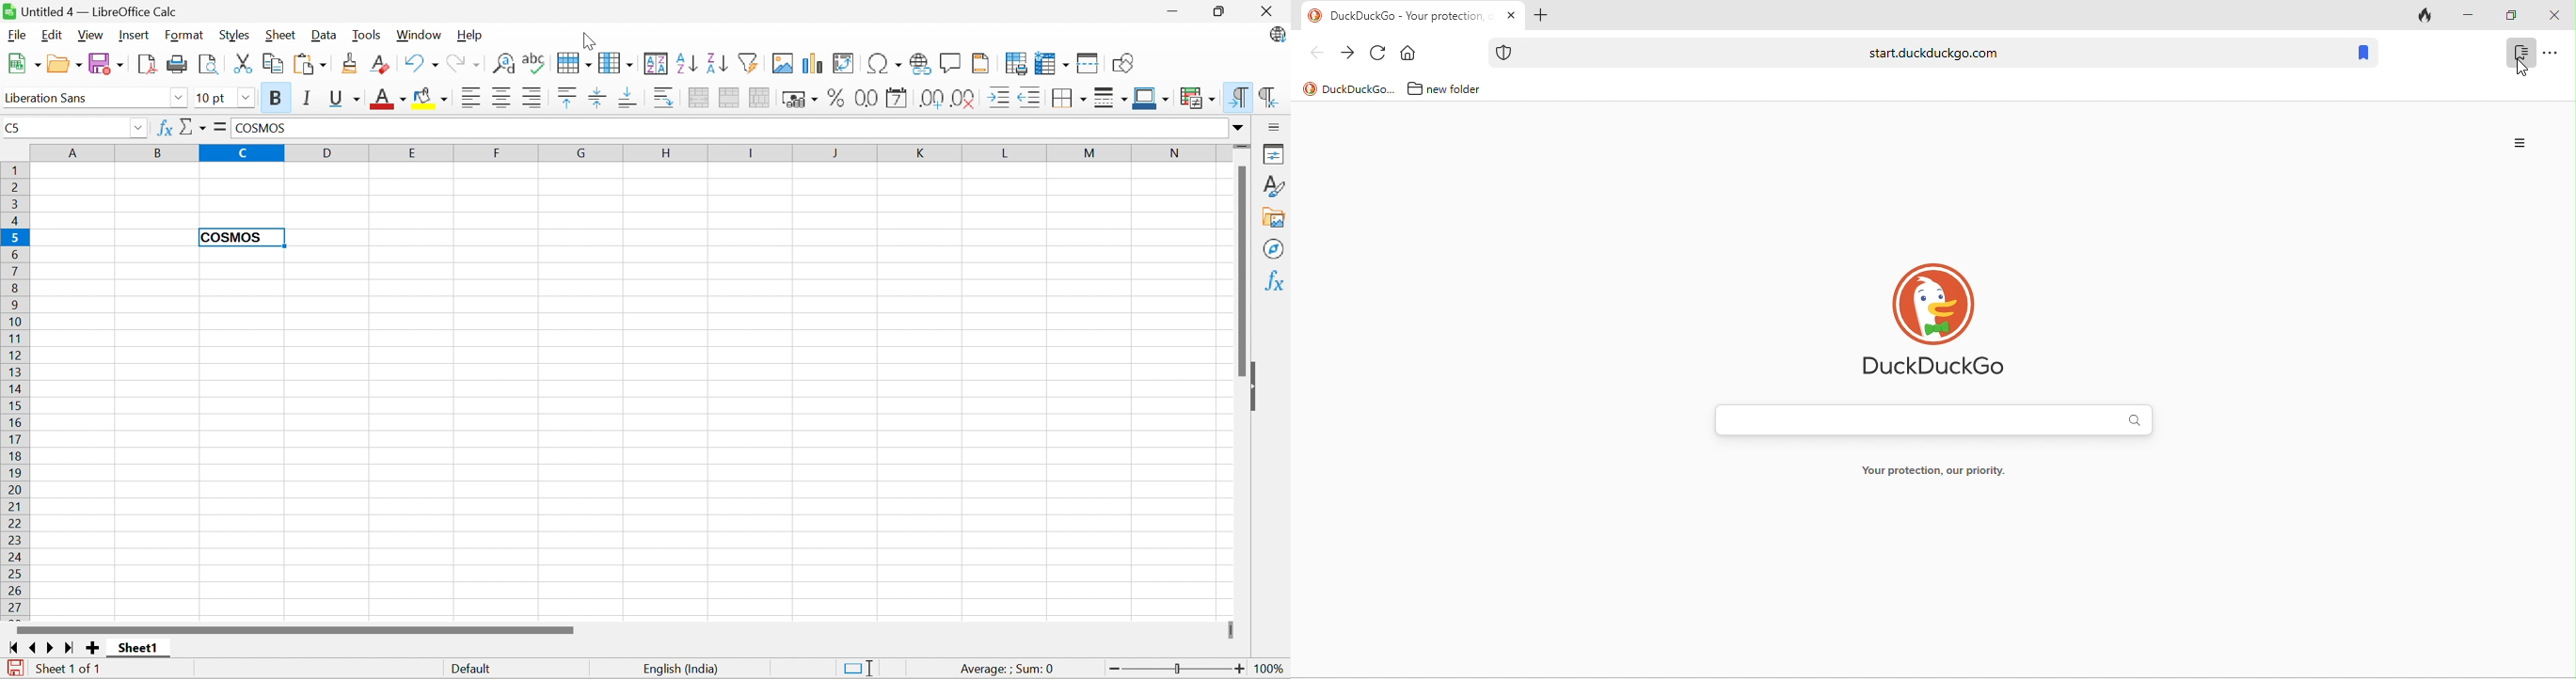 The height and width of the screenshot is (700, 2576). I want to click on Clear Direct Formatting, so click(384, 65).